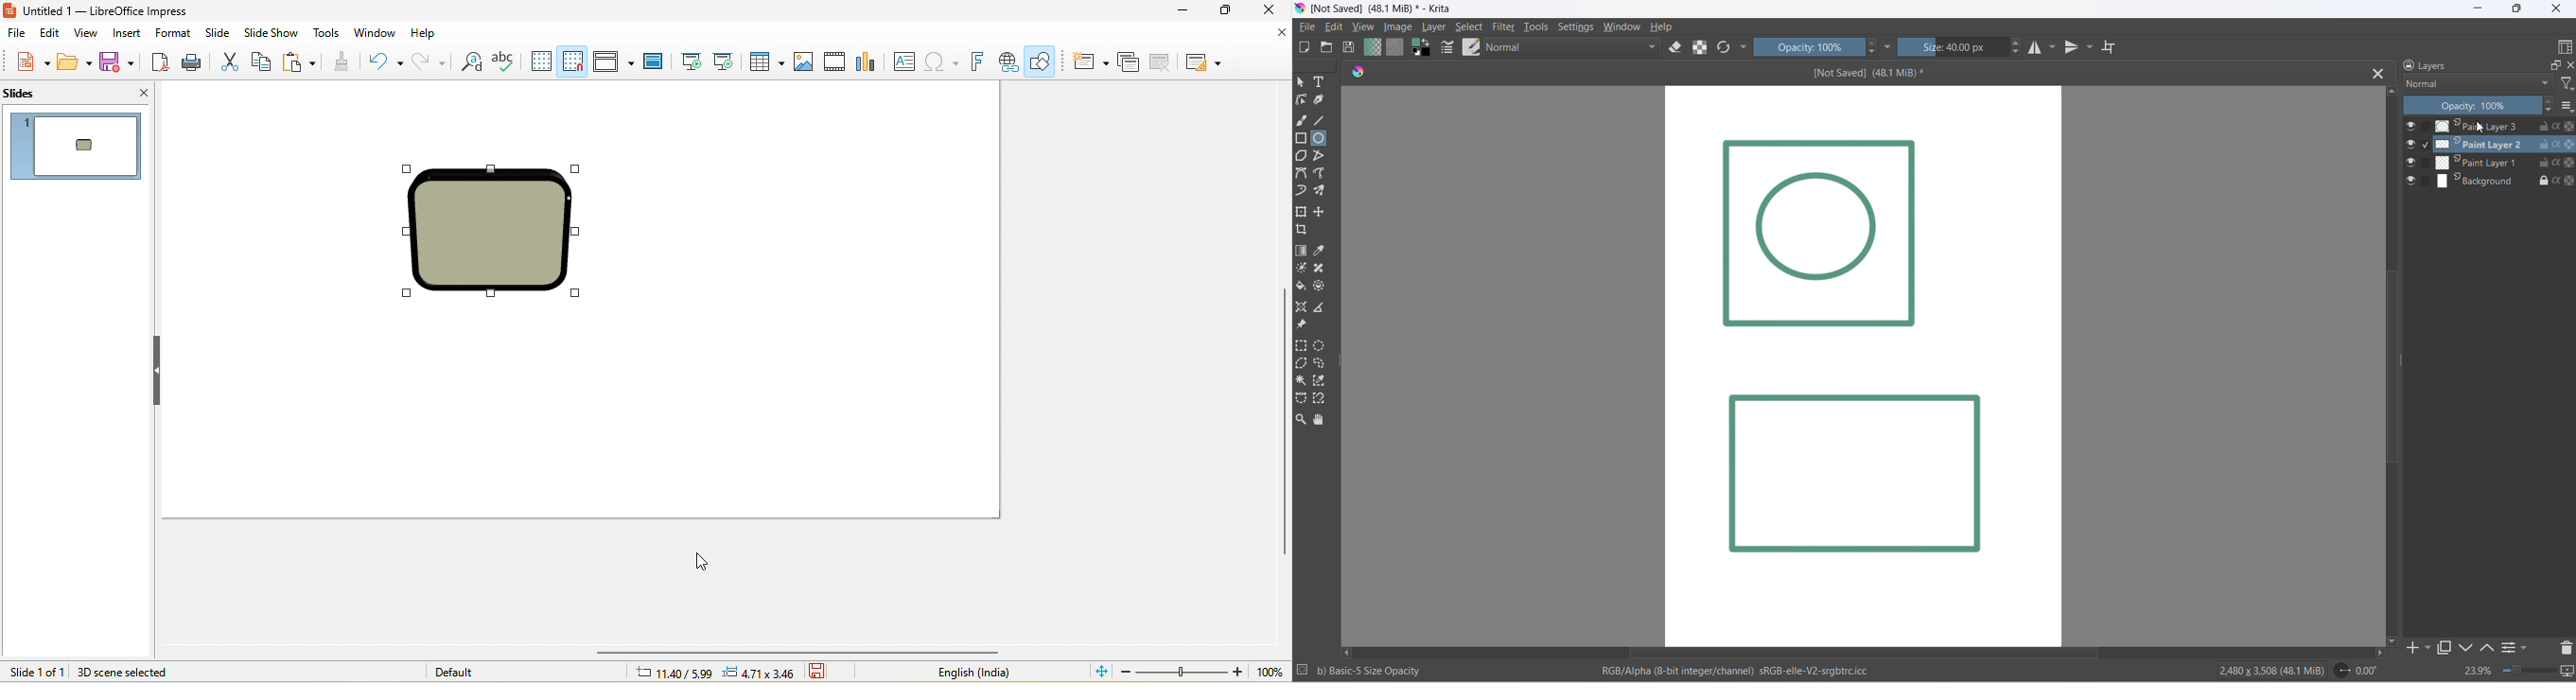  I want to click on preserve alpha, so click(1702, 48).